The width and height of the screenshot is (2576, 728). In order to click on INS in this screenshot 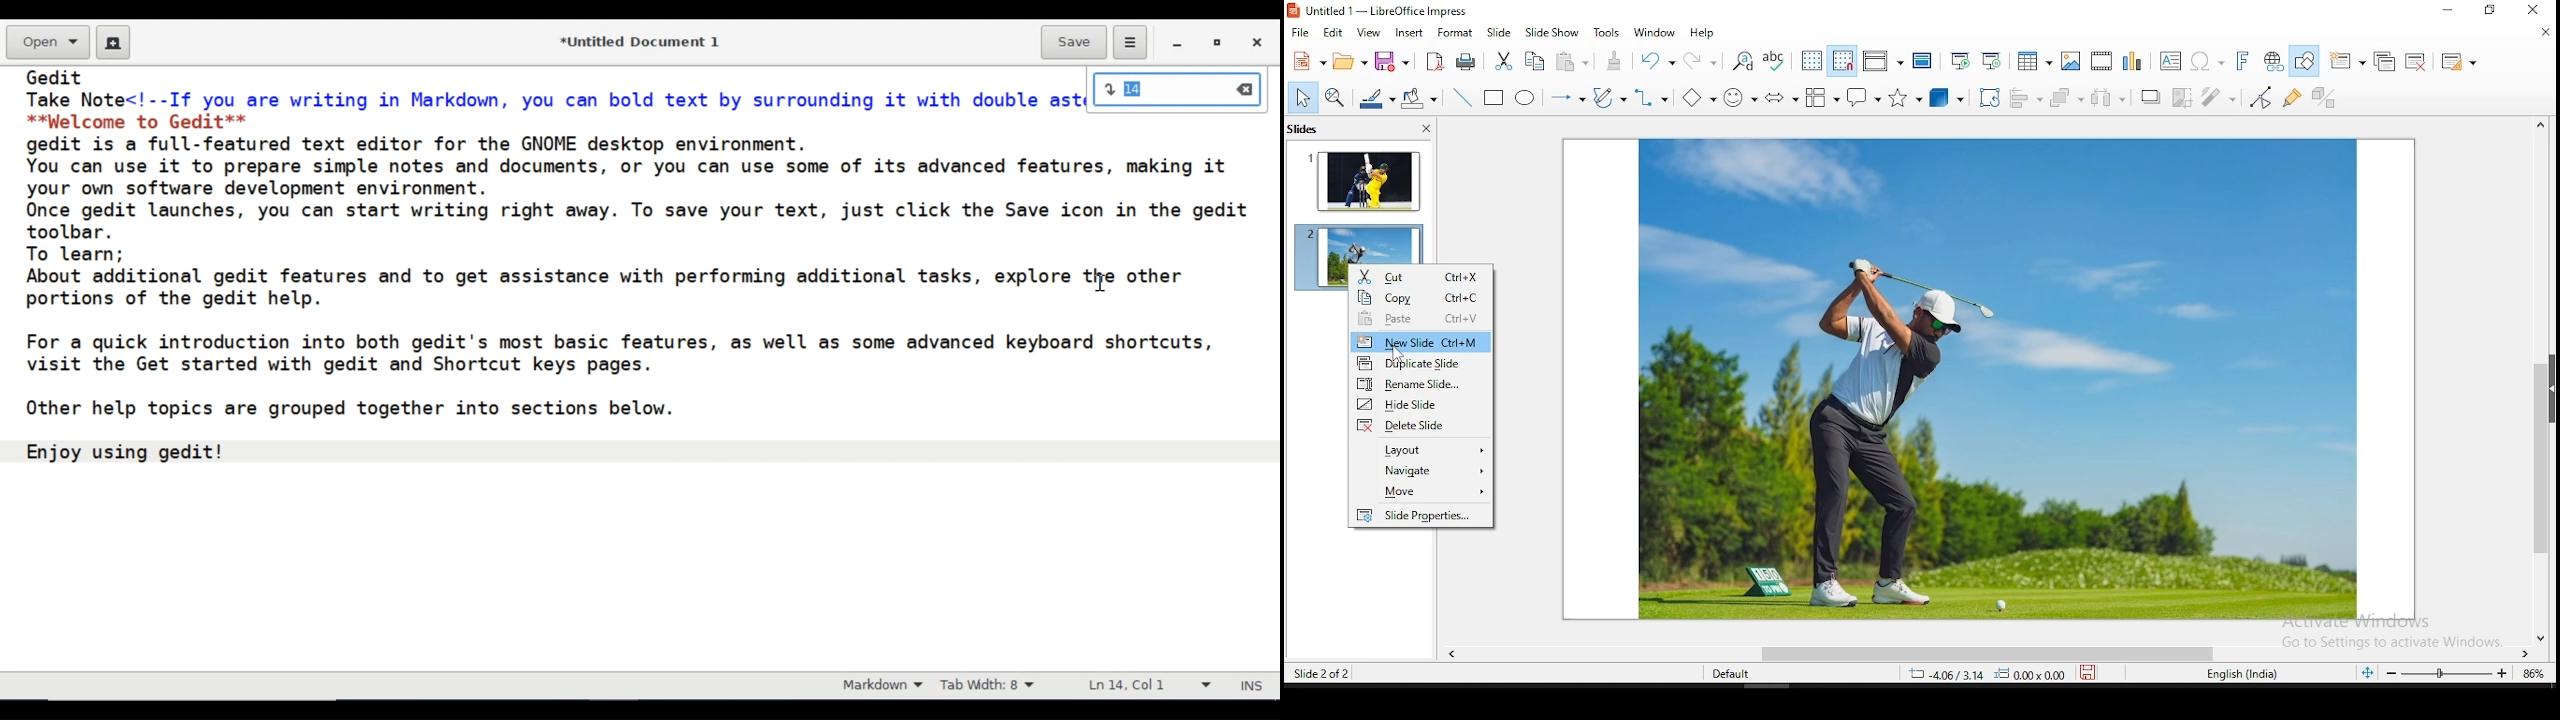, I will do `click(1253, 687)`.